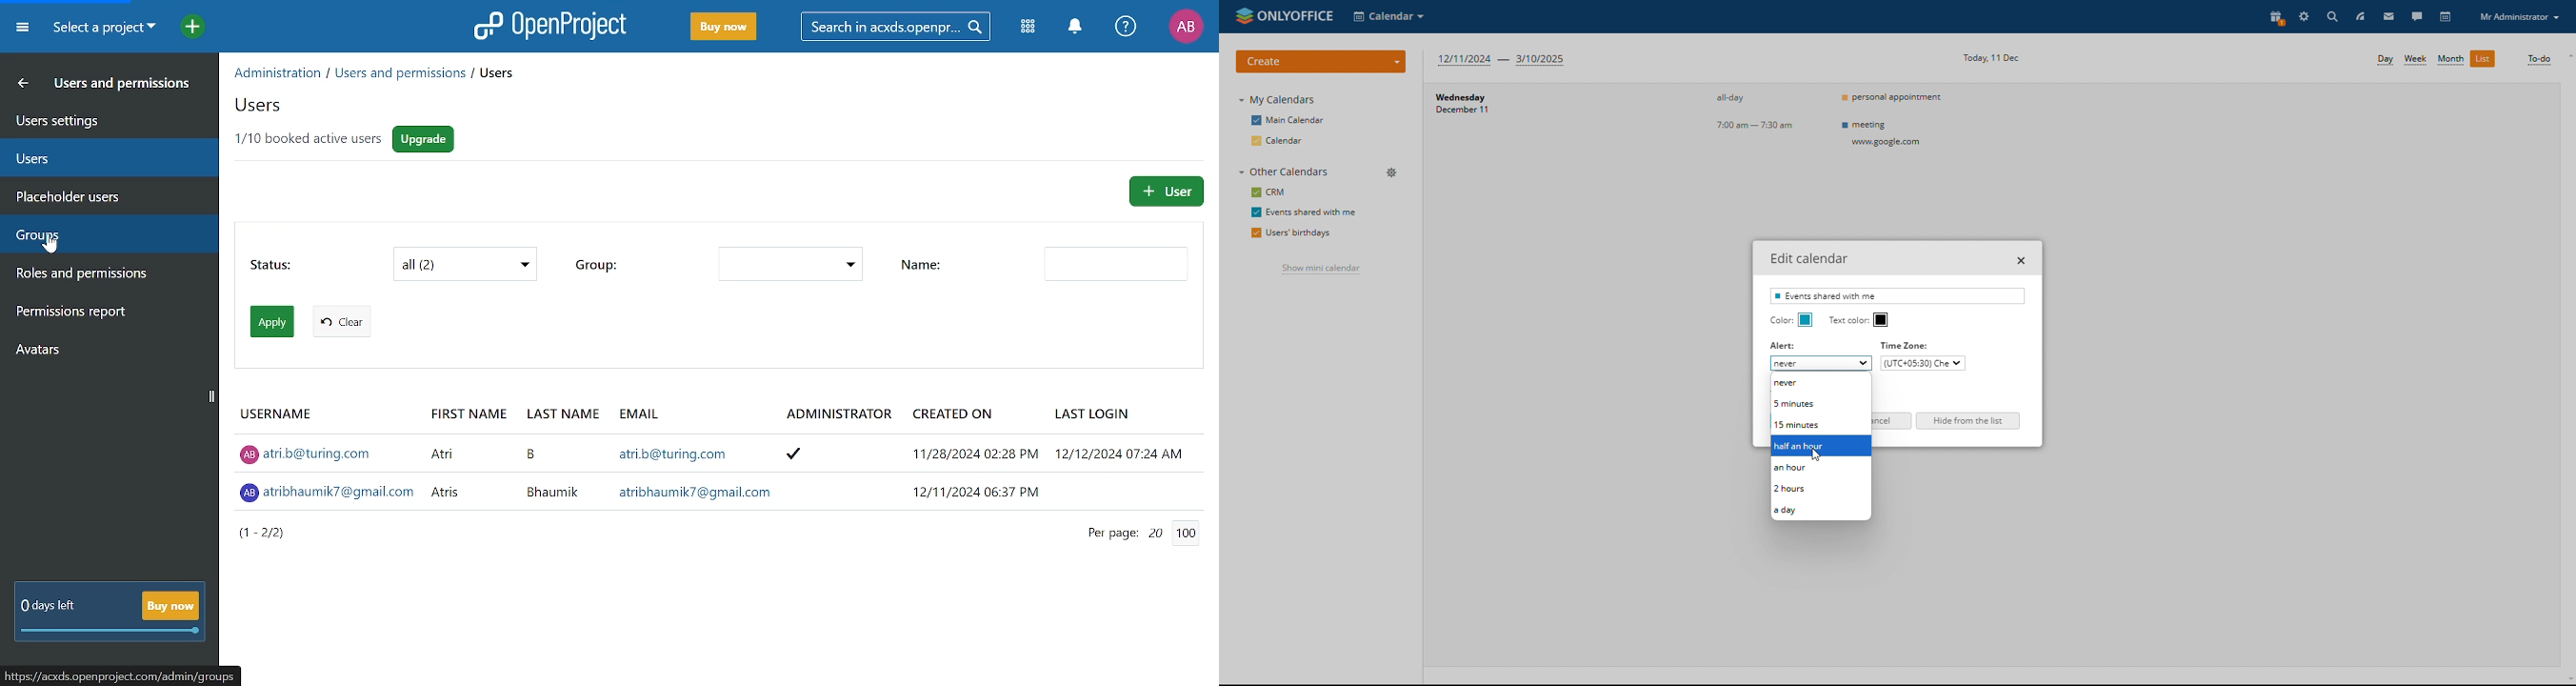 Image resolution: width=2576 pixels, height=700 pixels. What do you see at coordinates (1895, 96) in the screenshot?
I see `personal appointment` at bounding box center [1895, 96].